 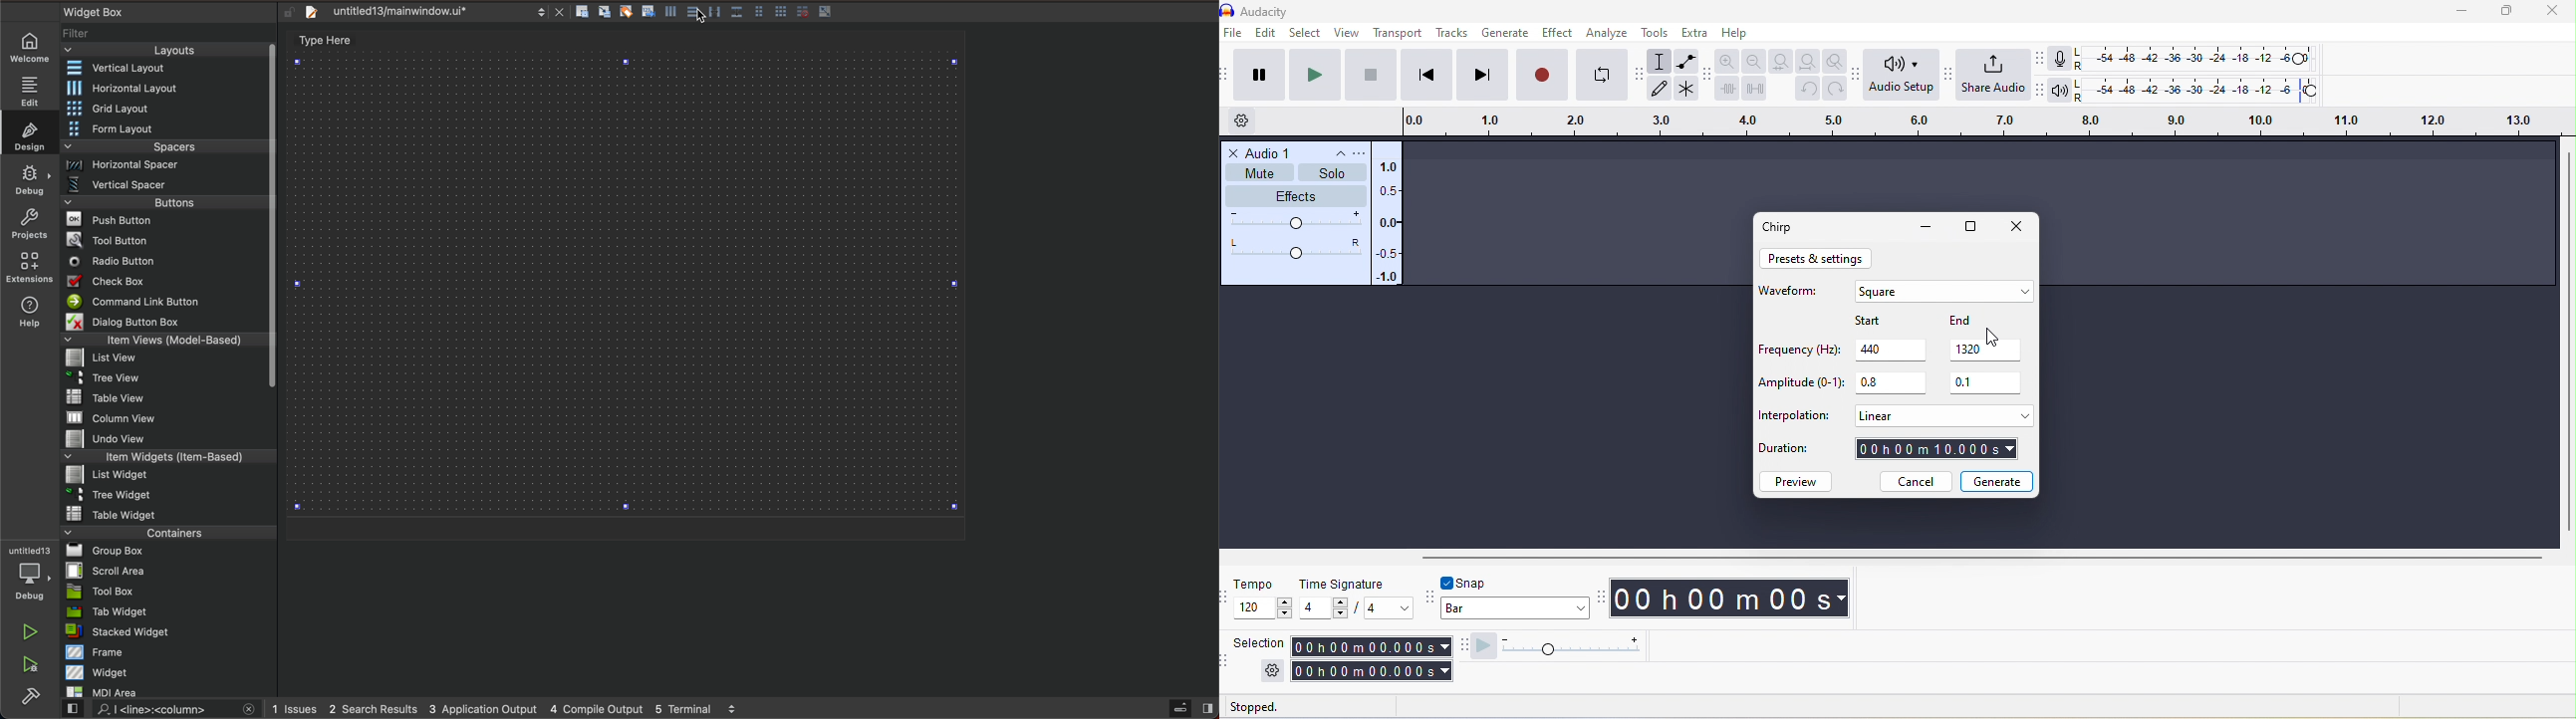 What do you see at coordinates (1997, 480) in the screenshot?
I see `generate` at bounding box center [1997, 480].